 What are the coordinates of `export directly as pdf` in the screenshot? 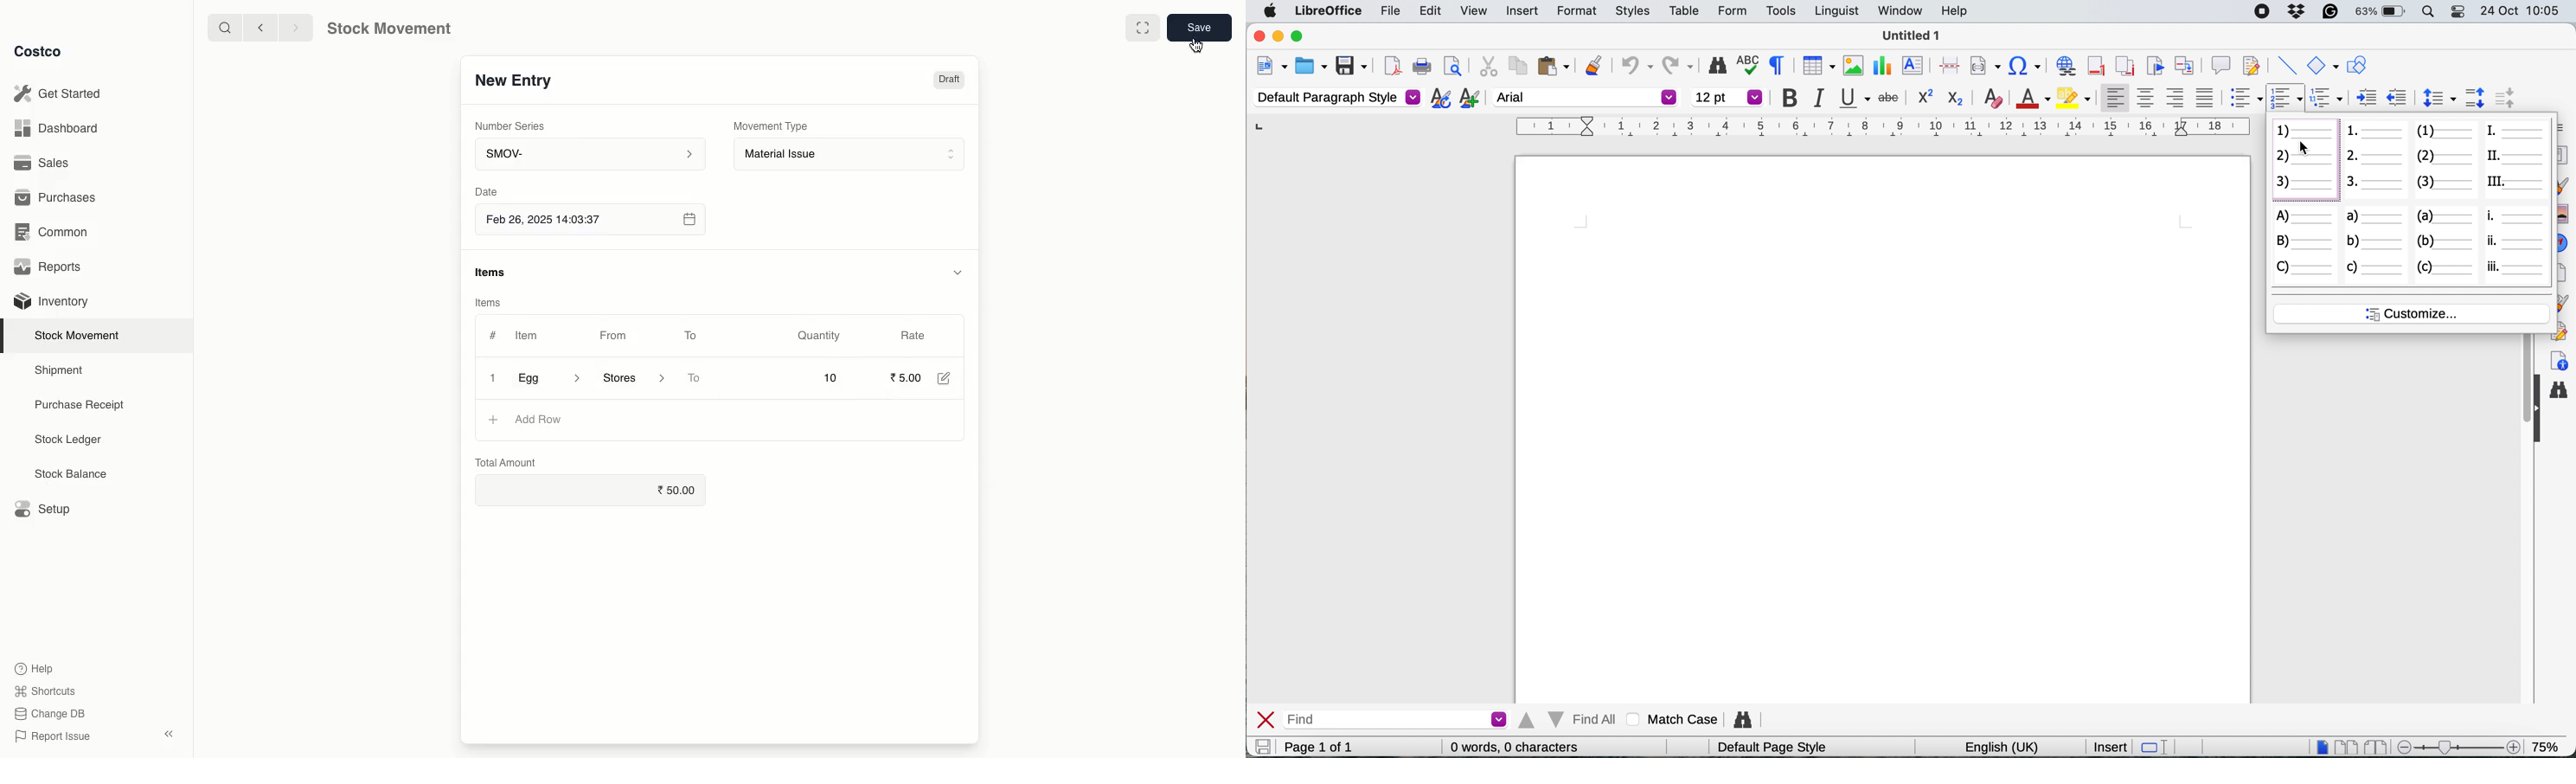 It's located at (1392, 66).